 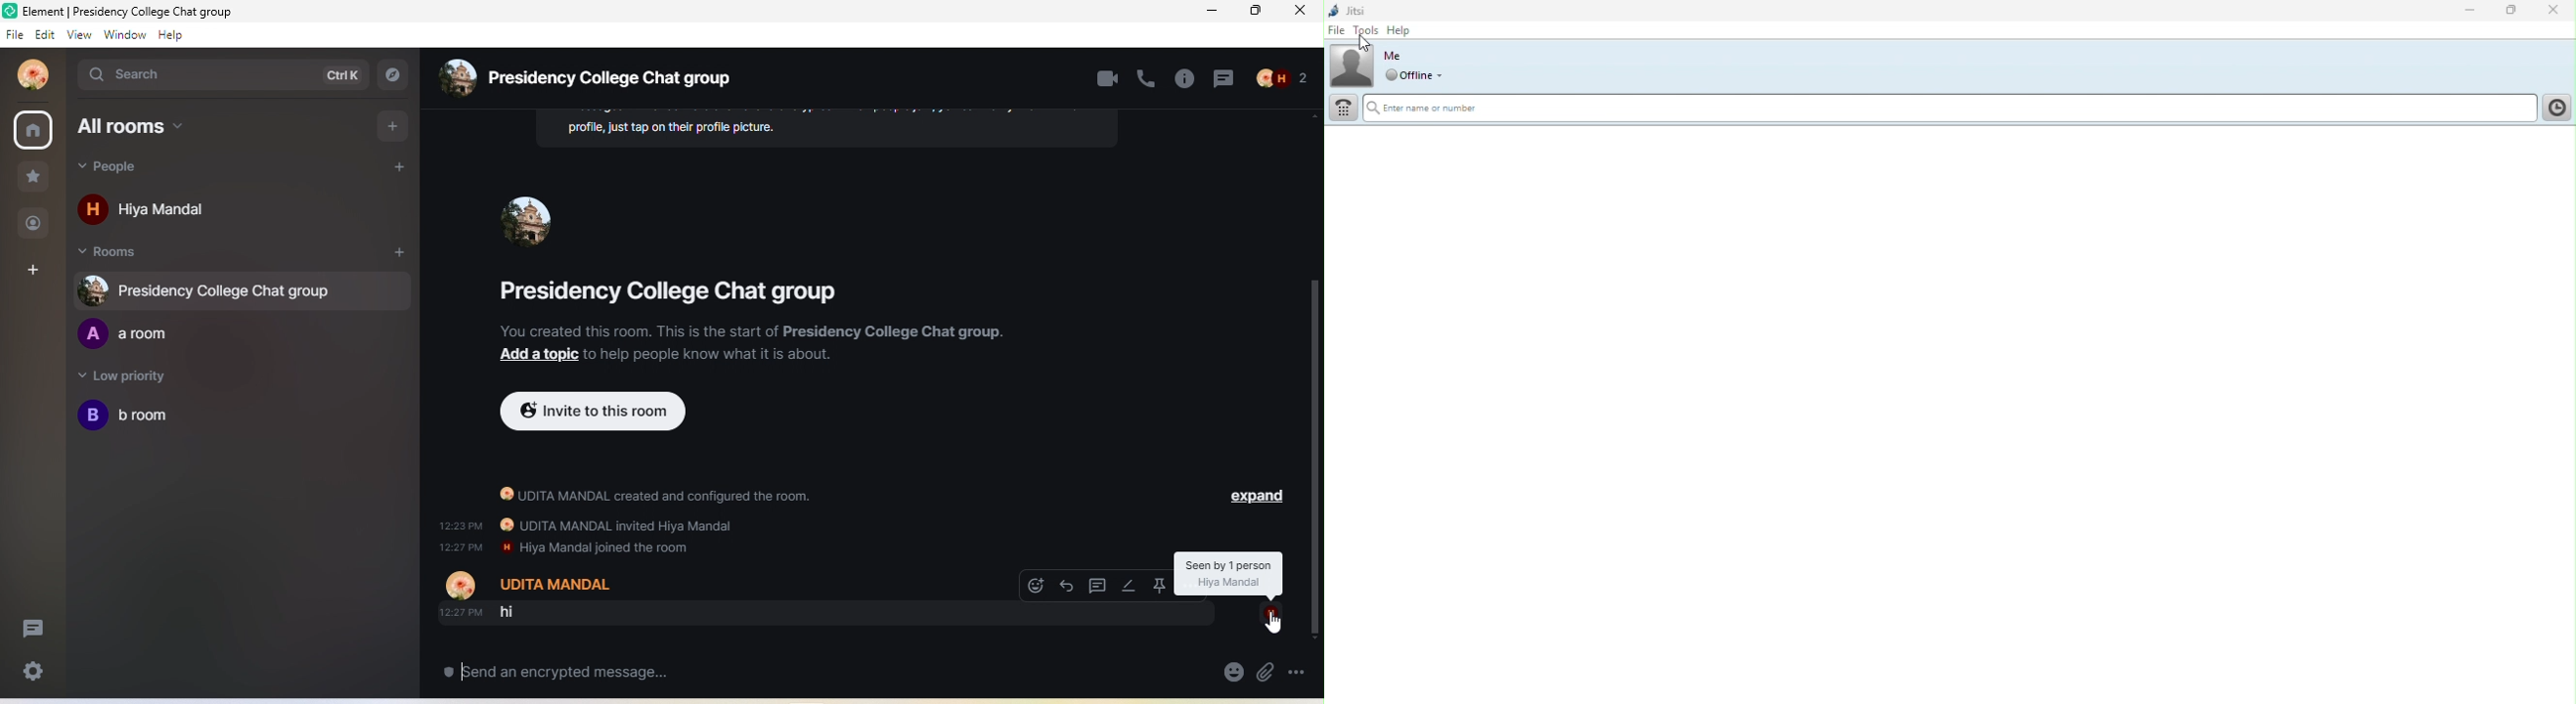 I want to click on vertical scroll bar, so click(x=1316, y=458).